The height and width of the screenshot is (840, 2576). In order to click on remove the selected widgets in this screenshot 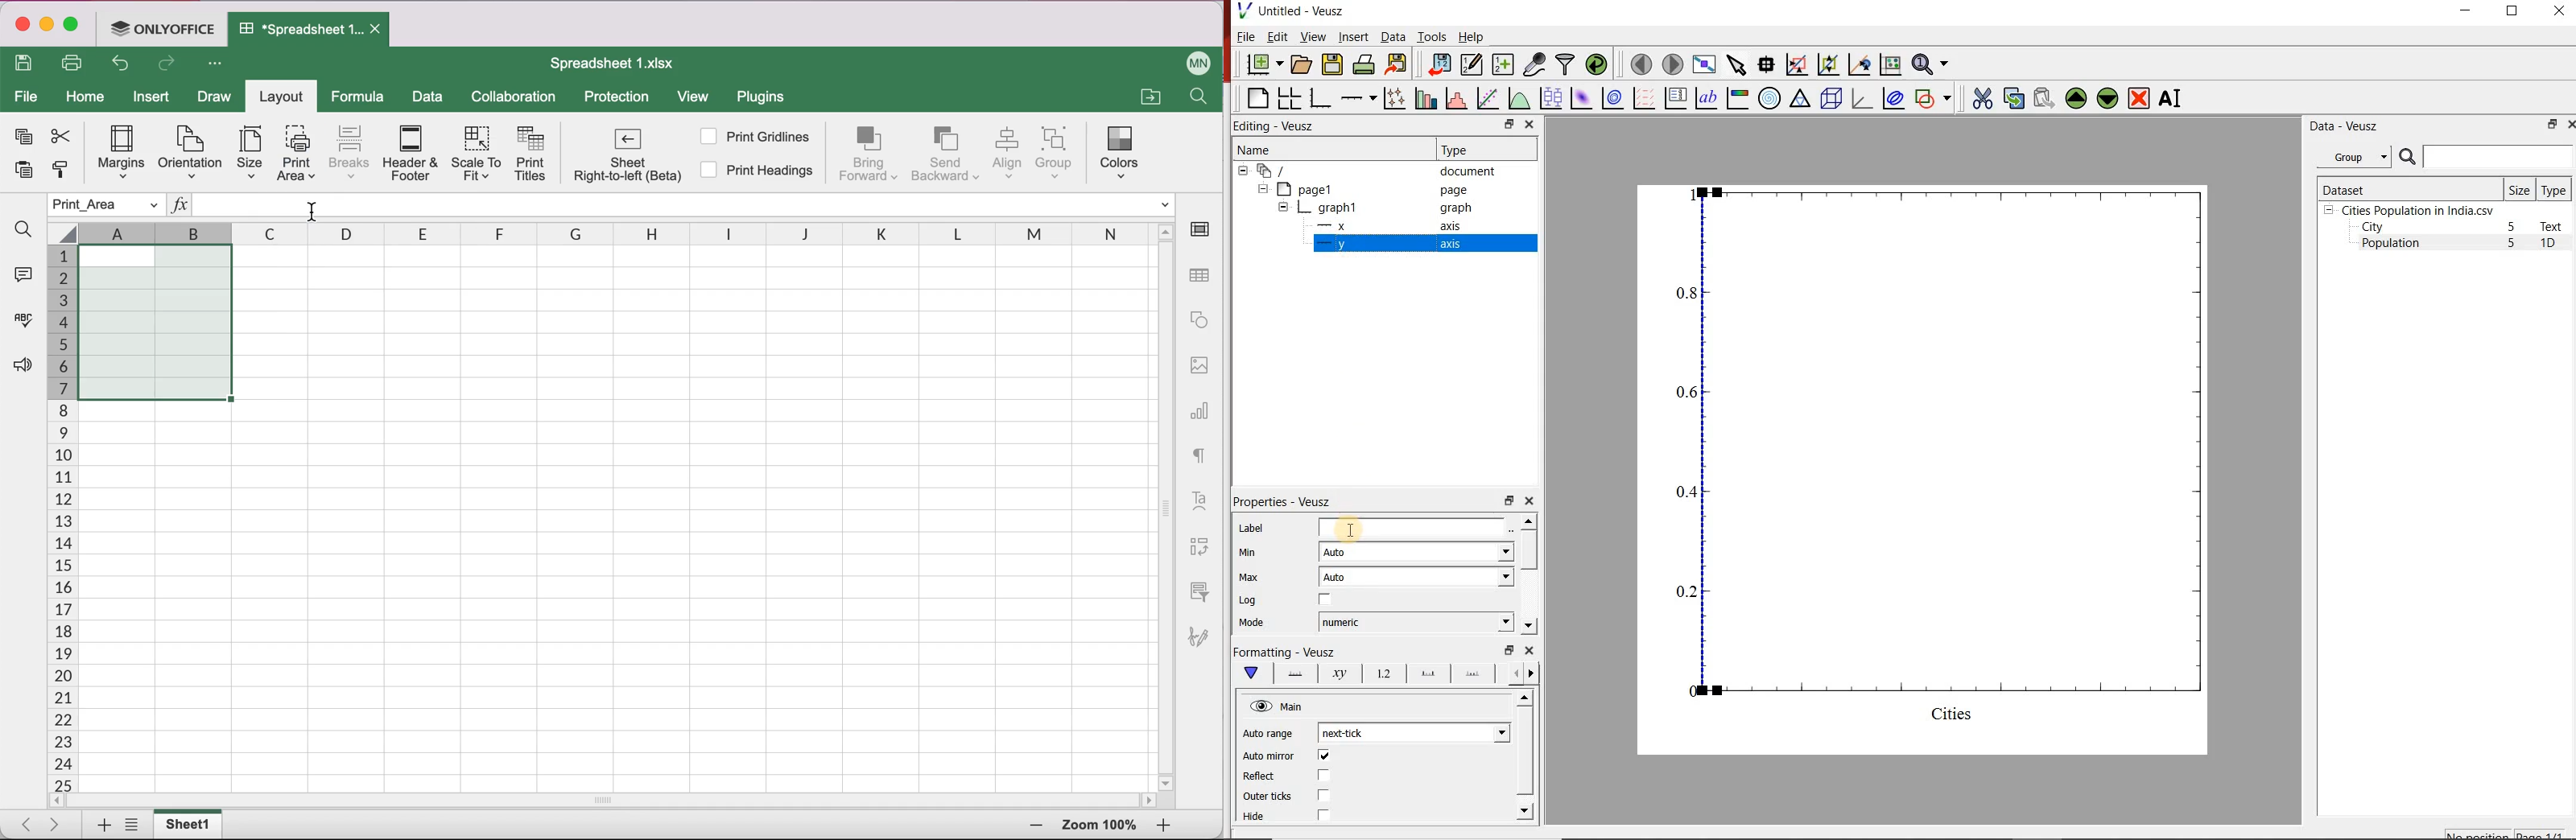, I will do `click(2140, 98)`.